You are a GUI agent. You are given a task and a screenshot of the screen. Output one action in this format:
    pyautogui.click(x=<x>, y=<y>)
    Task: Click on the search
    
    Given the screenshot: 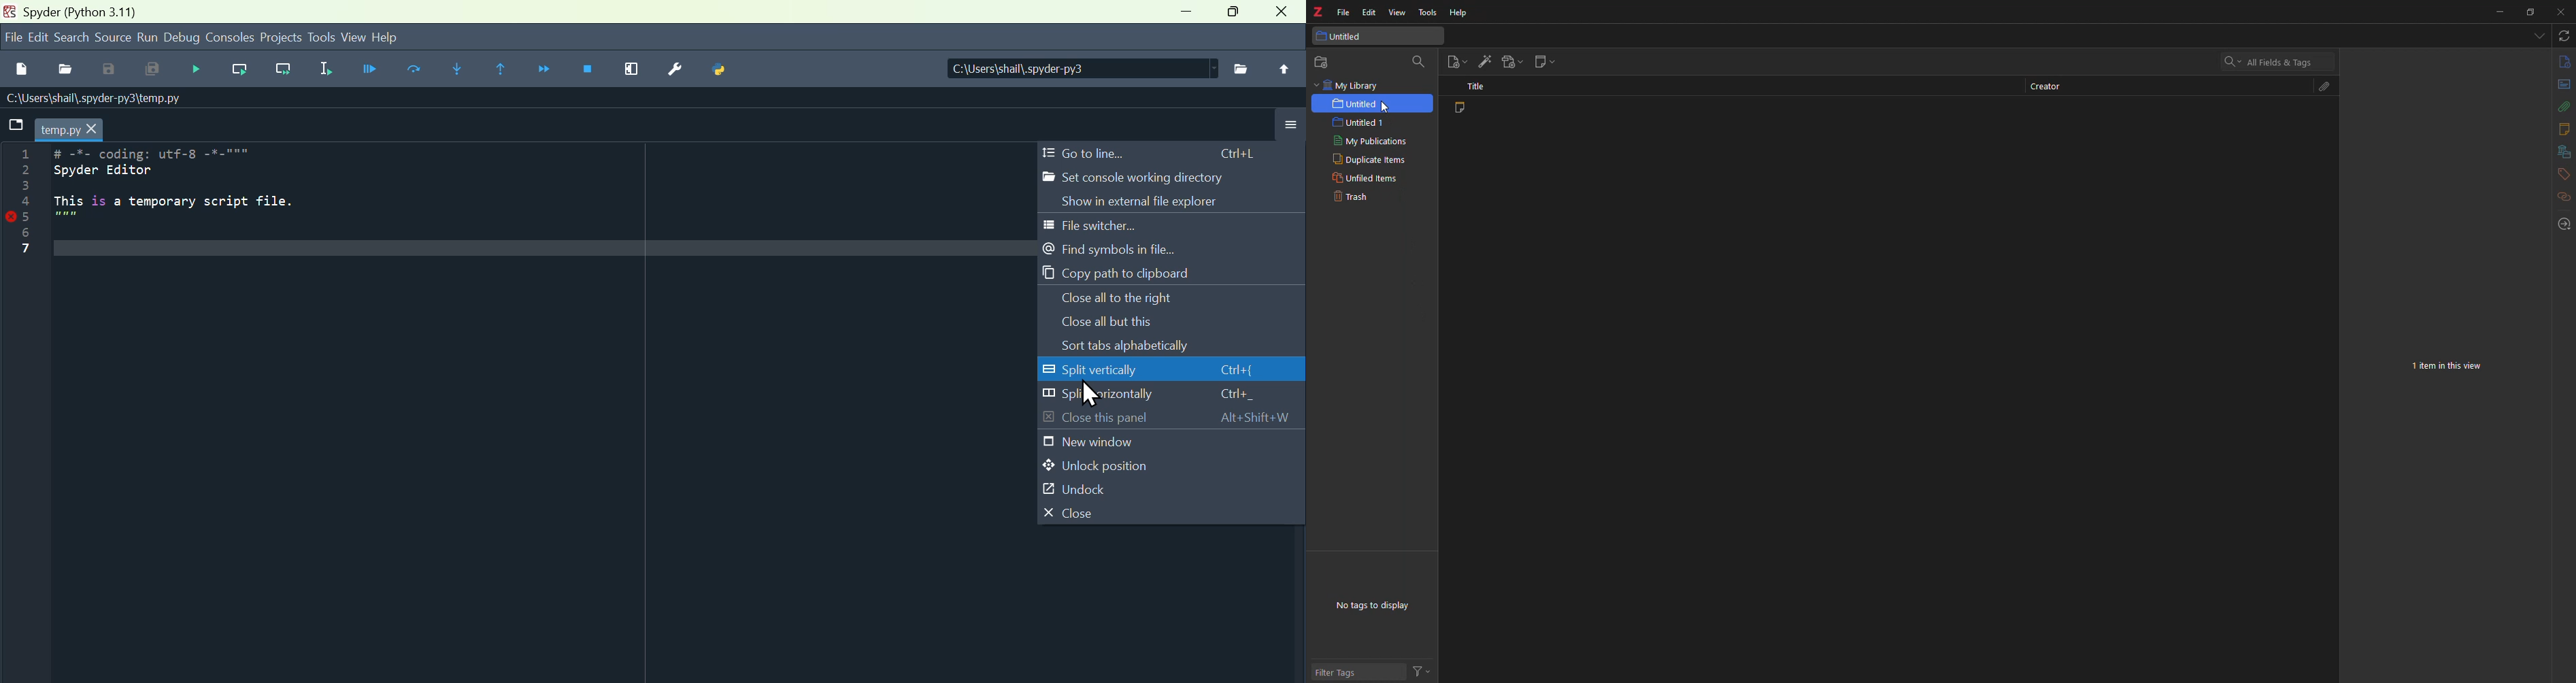 What is the action you would take?
    pyautogui.click(x=1422, y=62)
    